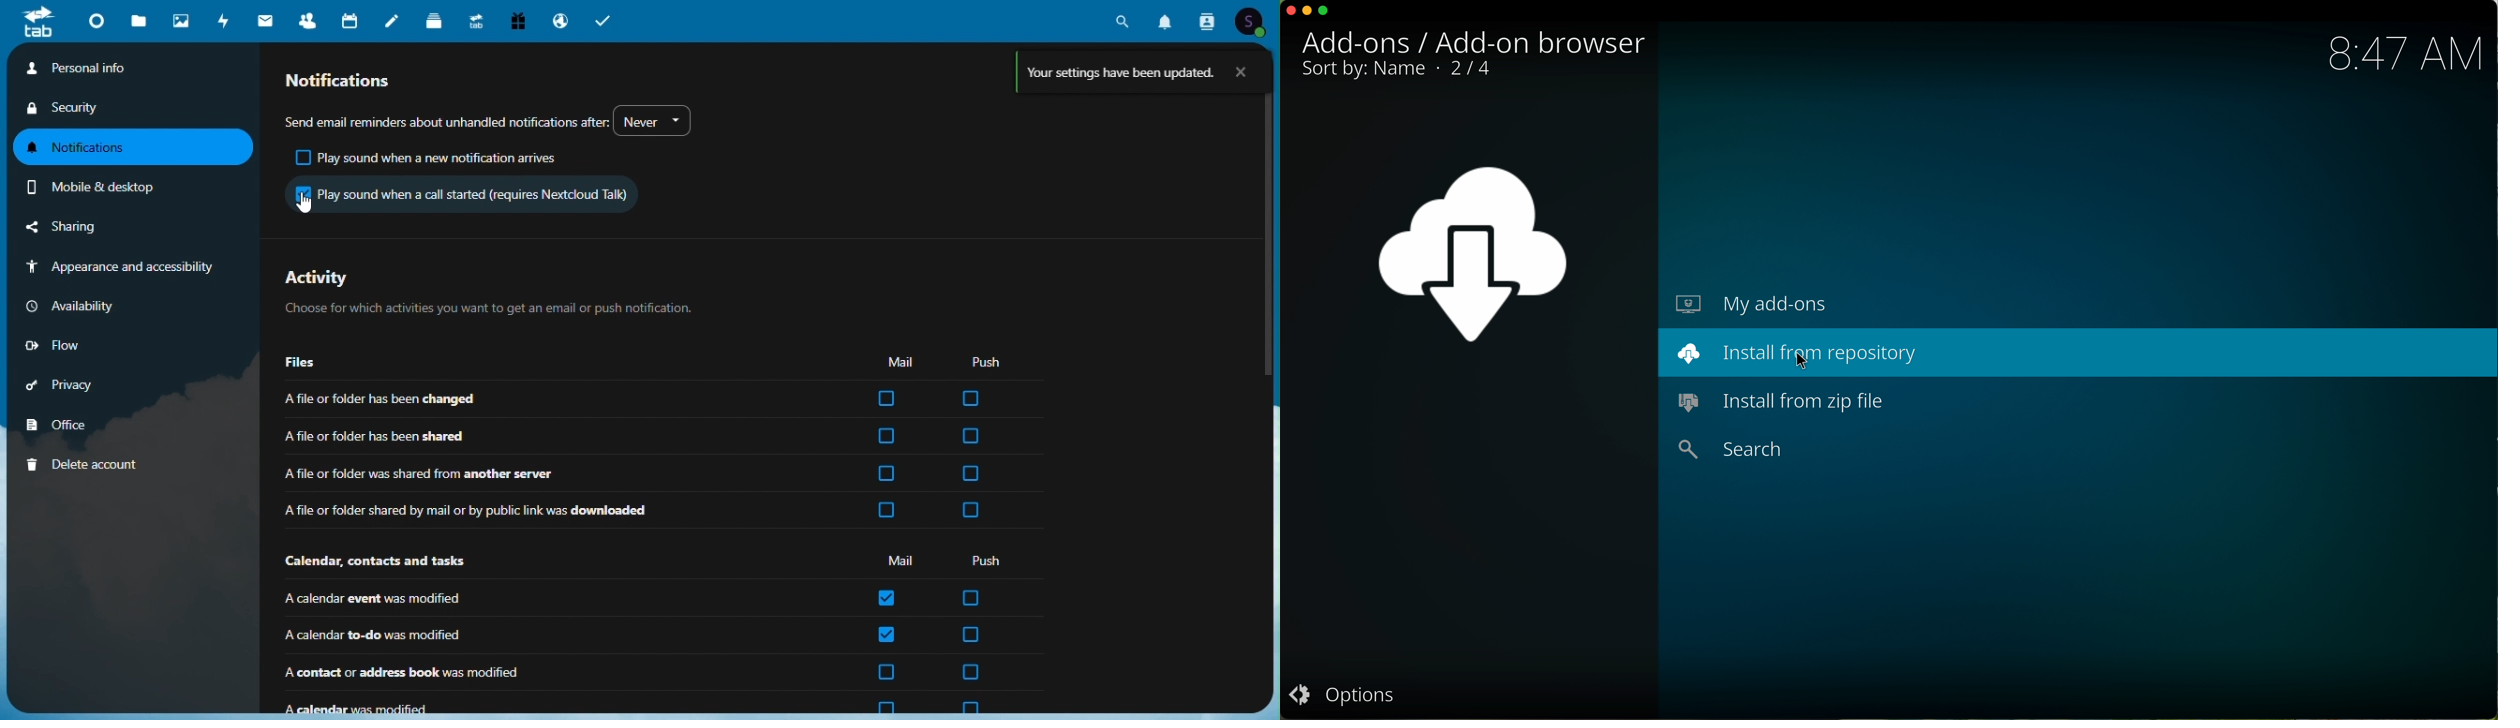 The image size is (2520, 728). What do you see at coordinates (1206, 19) in the screenshot?
I see `Contacts` at bounding box center [1206, 19].